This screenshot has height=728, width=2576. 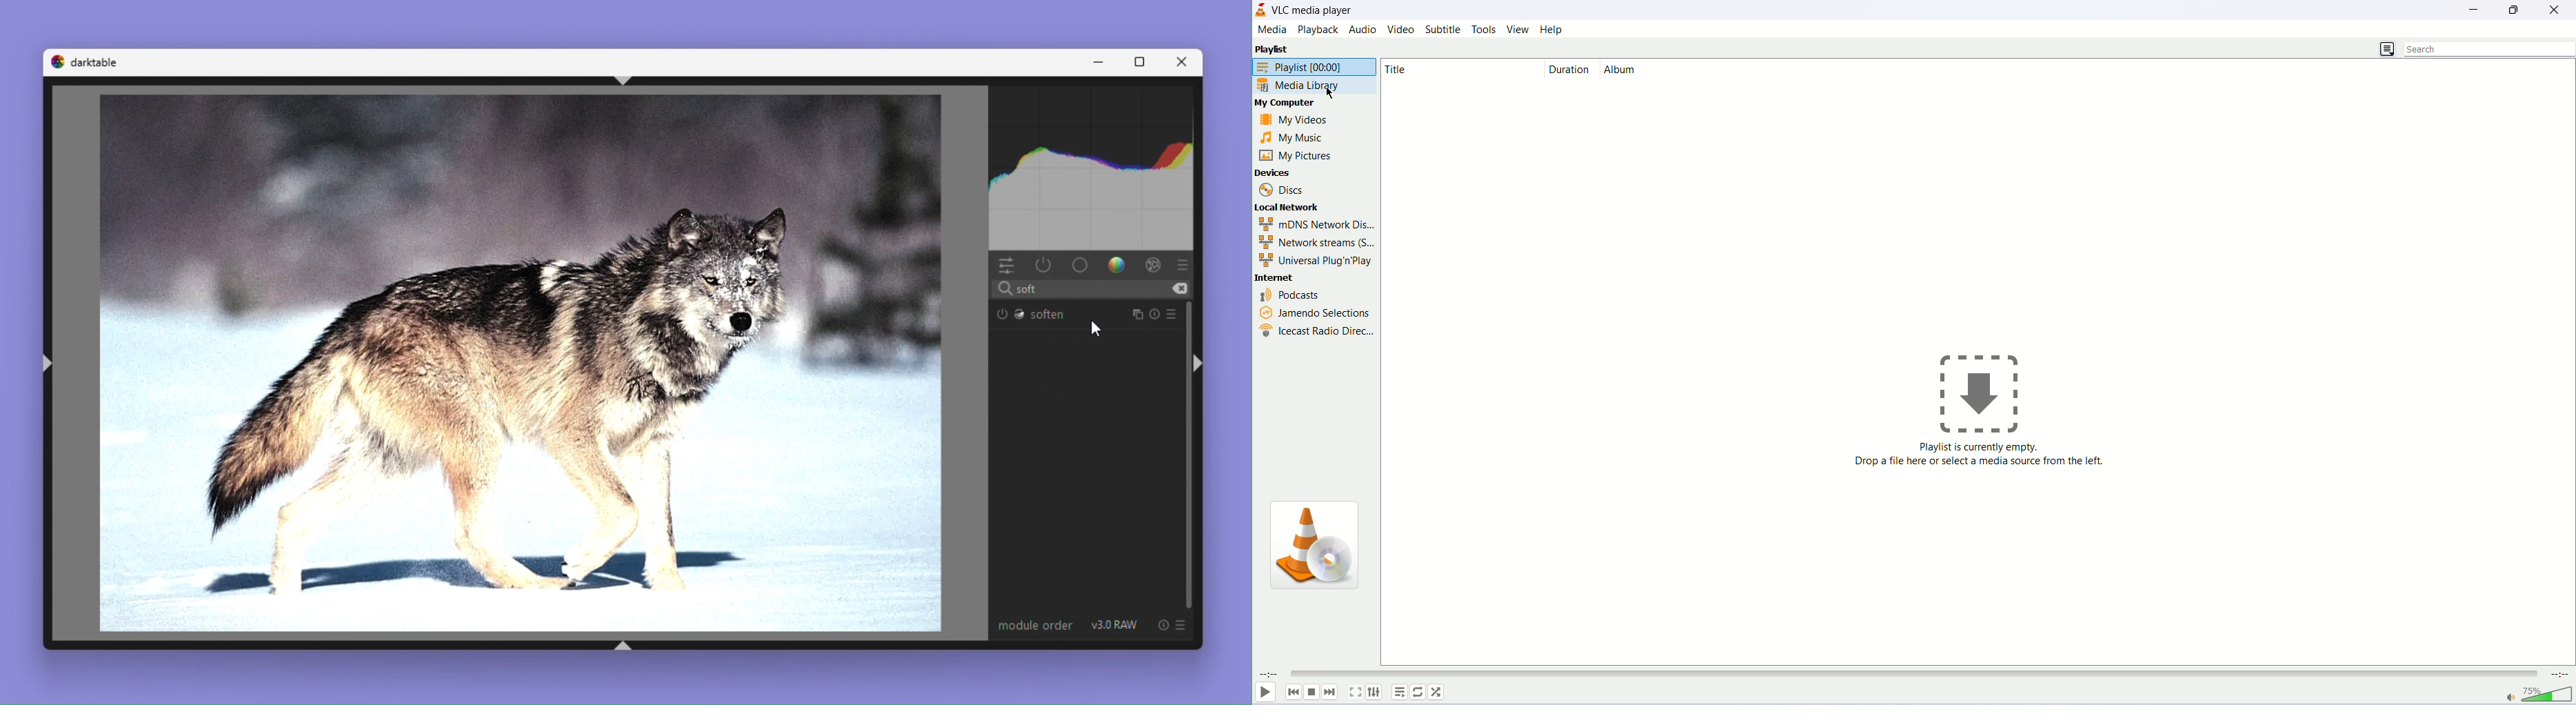 What do you see at coordinates (1176, 314) in the screenshot?
I see `Preset` at bounding box center [1176, 314].